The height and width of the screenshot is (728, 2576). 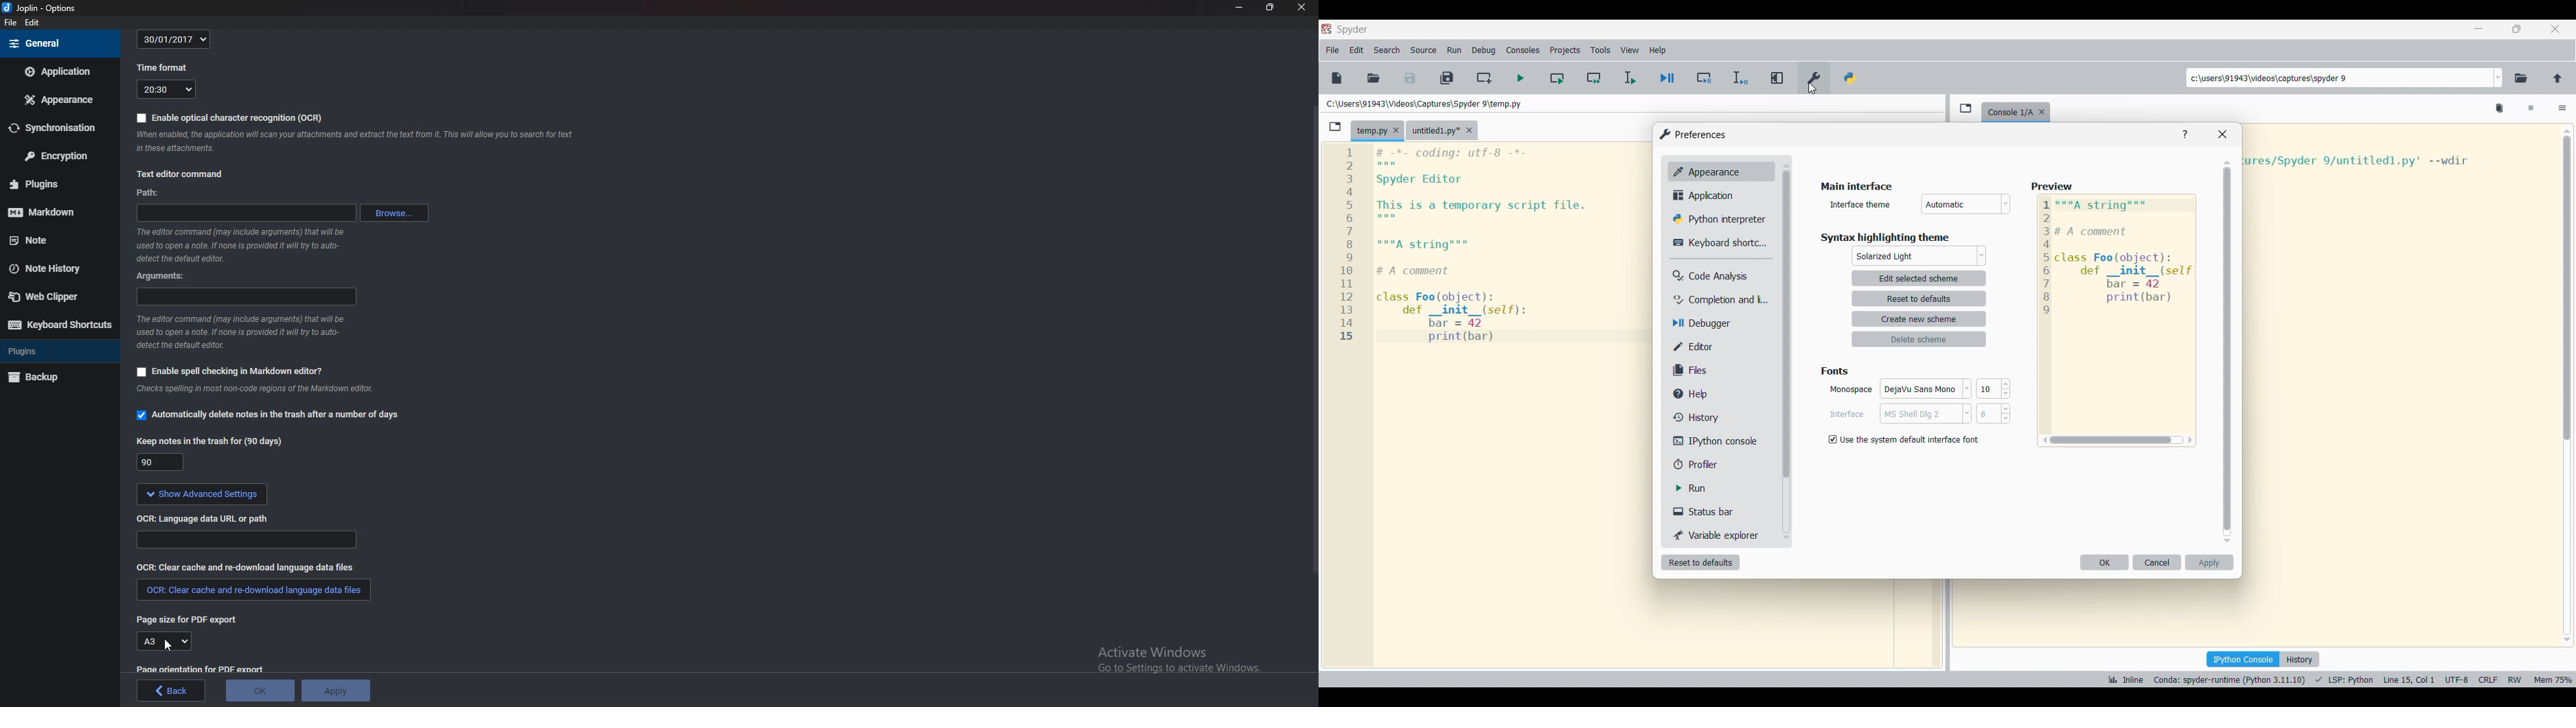 What do you see at coordinates (394, 212) in the screenshot?
I see `browse` at bounding box center [394, 212].